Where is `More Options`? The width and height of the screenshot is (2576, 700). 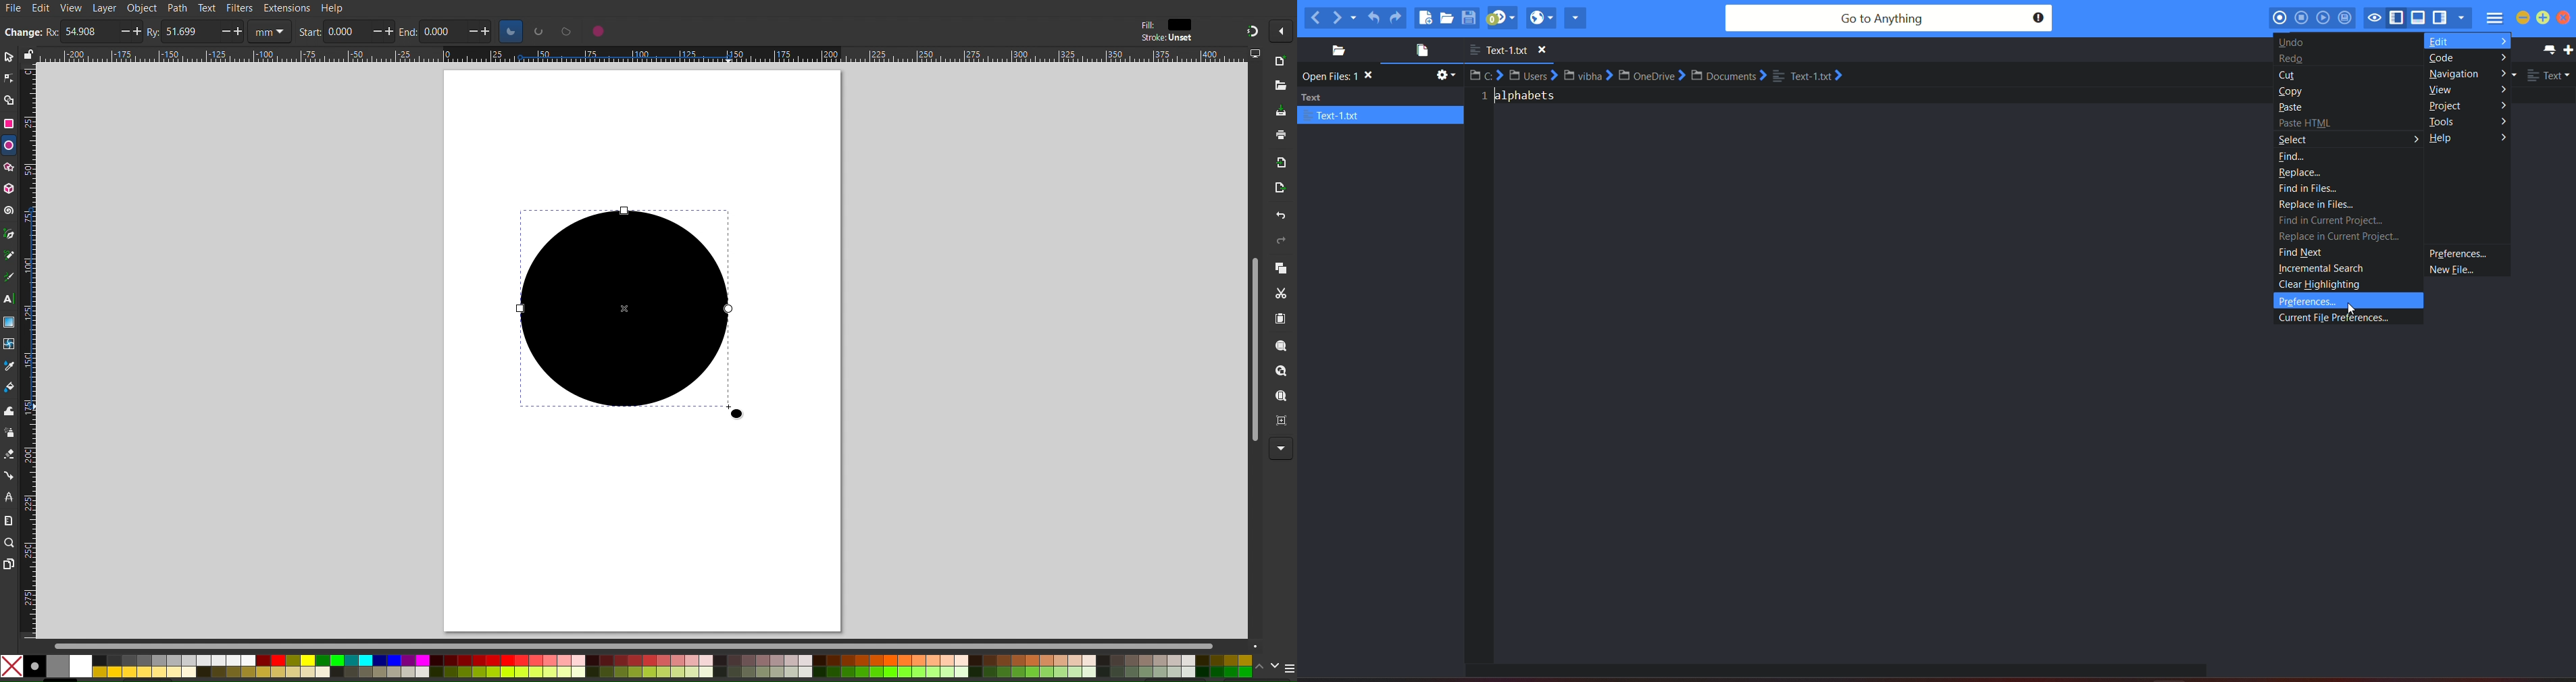 More Options is located at coordinates (1281, 449).